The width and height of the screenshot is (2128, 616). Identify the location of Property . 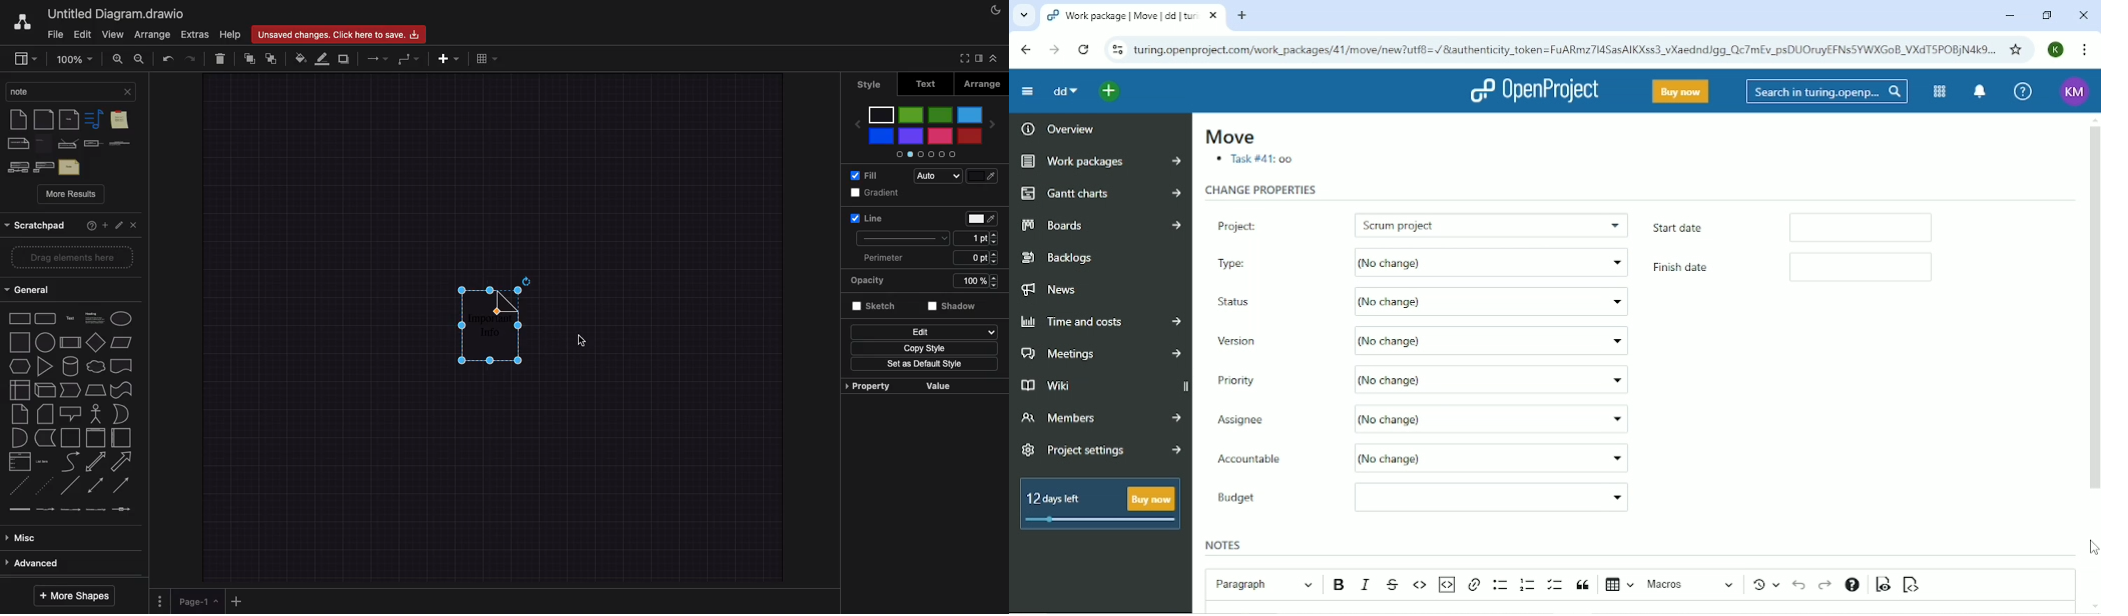
(869, 385).